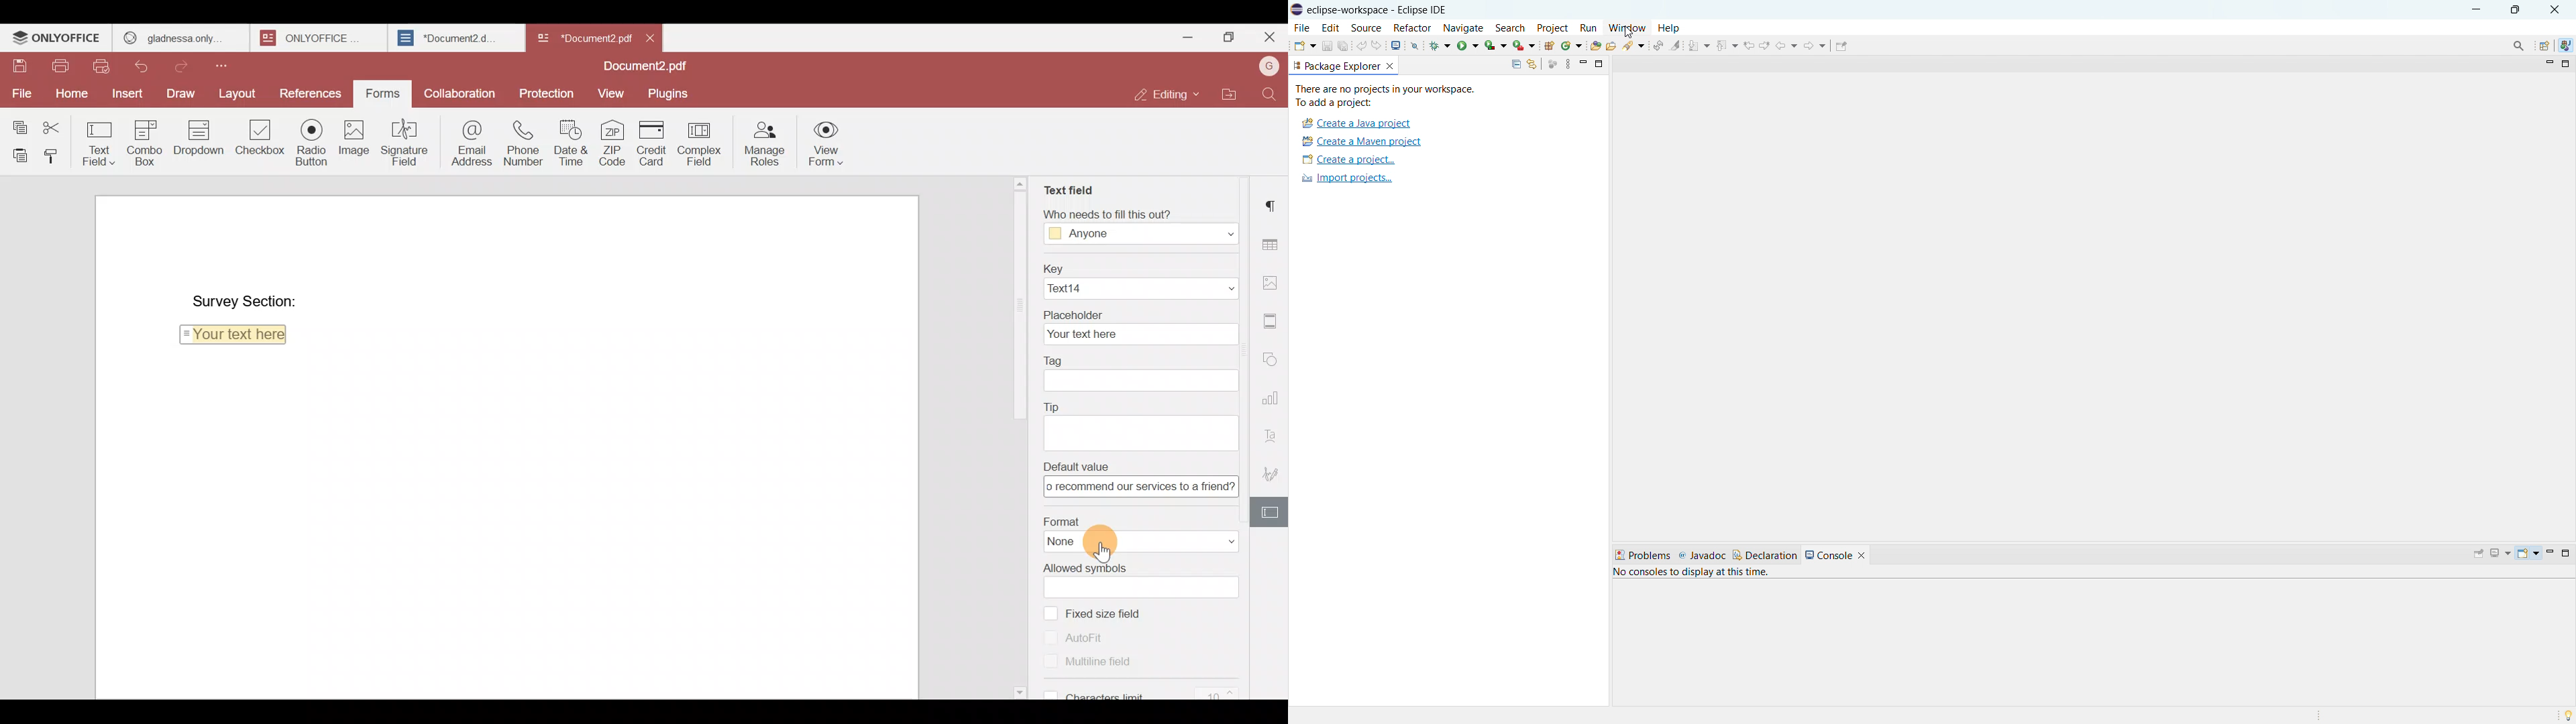 The width and height of the screenshot is (2576, 728). I want to click on None, so click(1142, 542).